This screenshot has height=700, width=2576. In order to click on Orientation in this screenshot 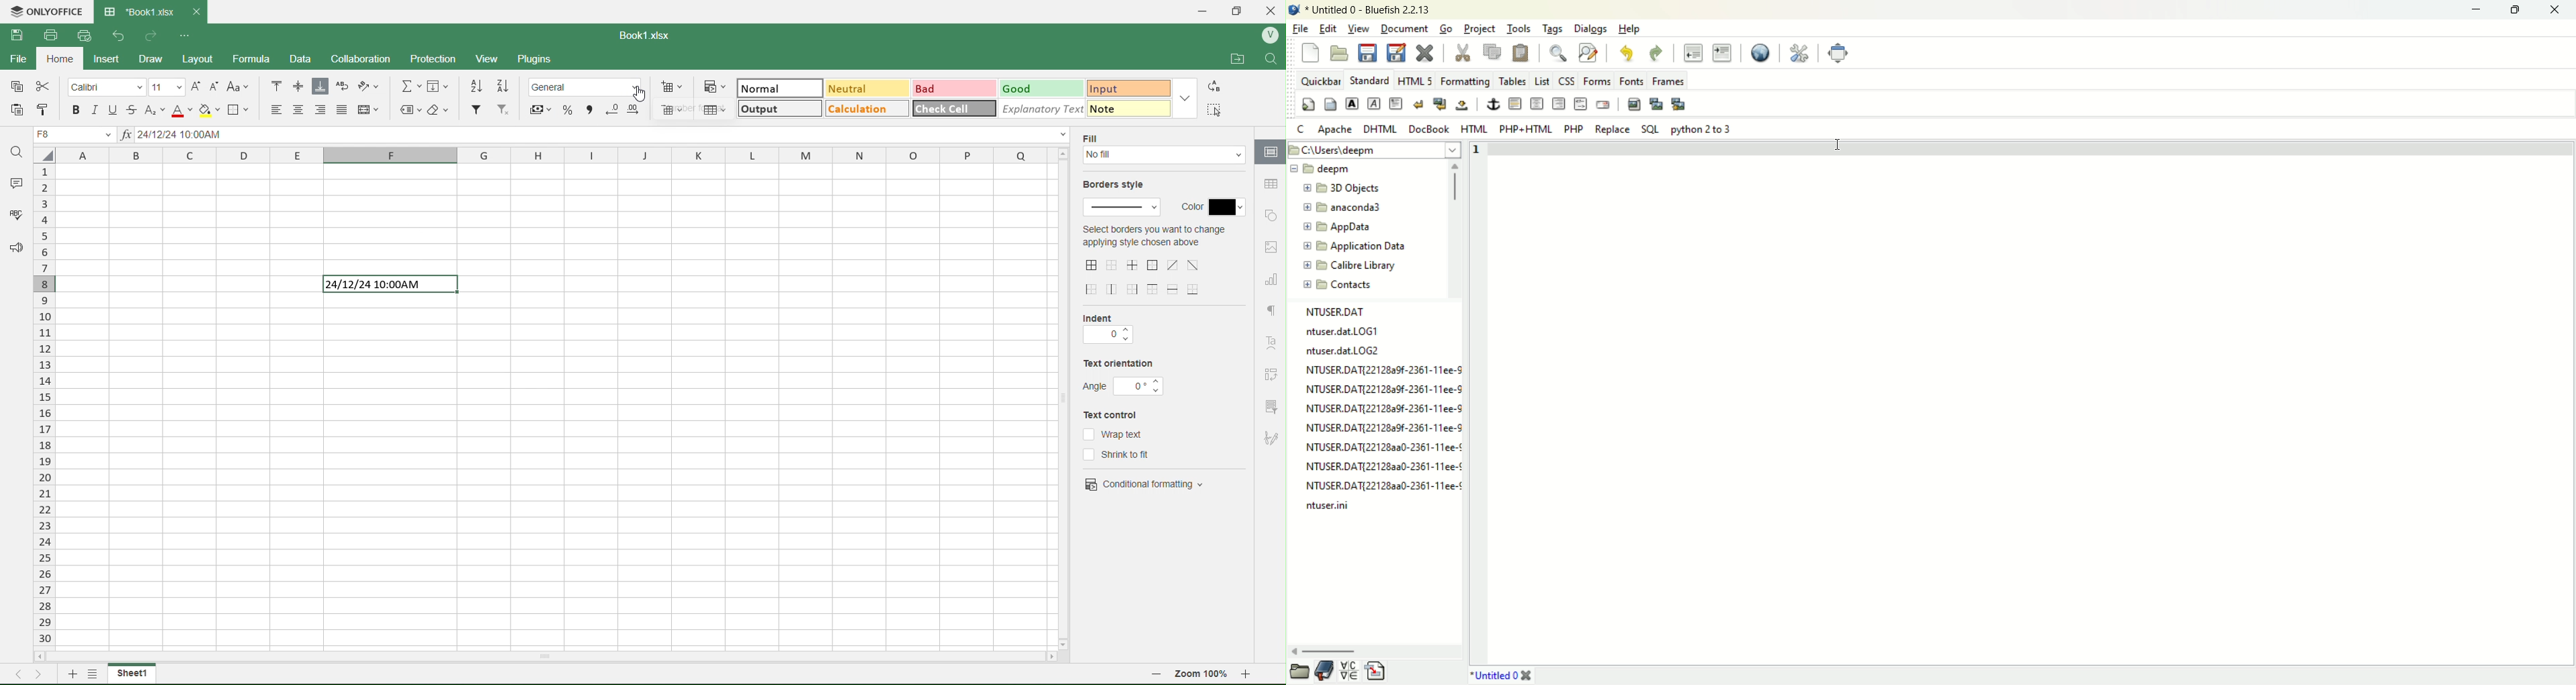, I will do `click(374, 87)`.